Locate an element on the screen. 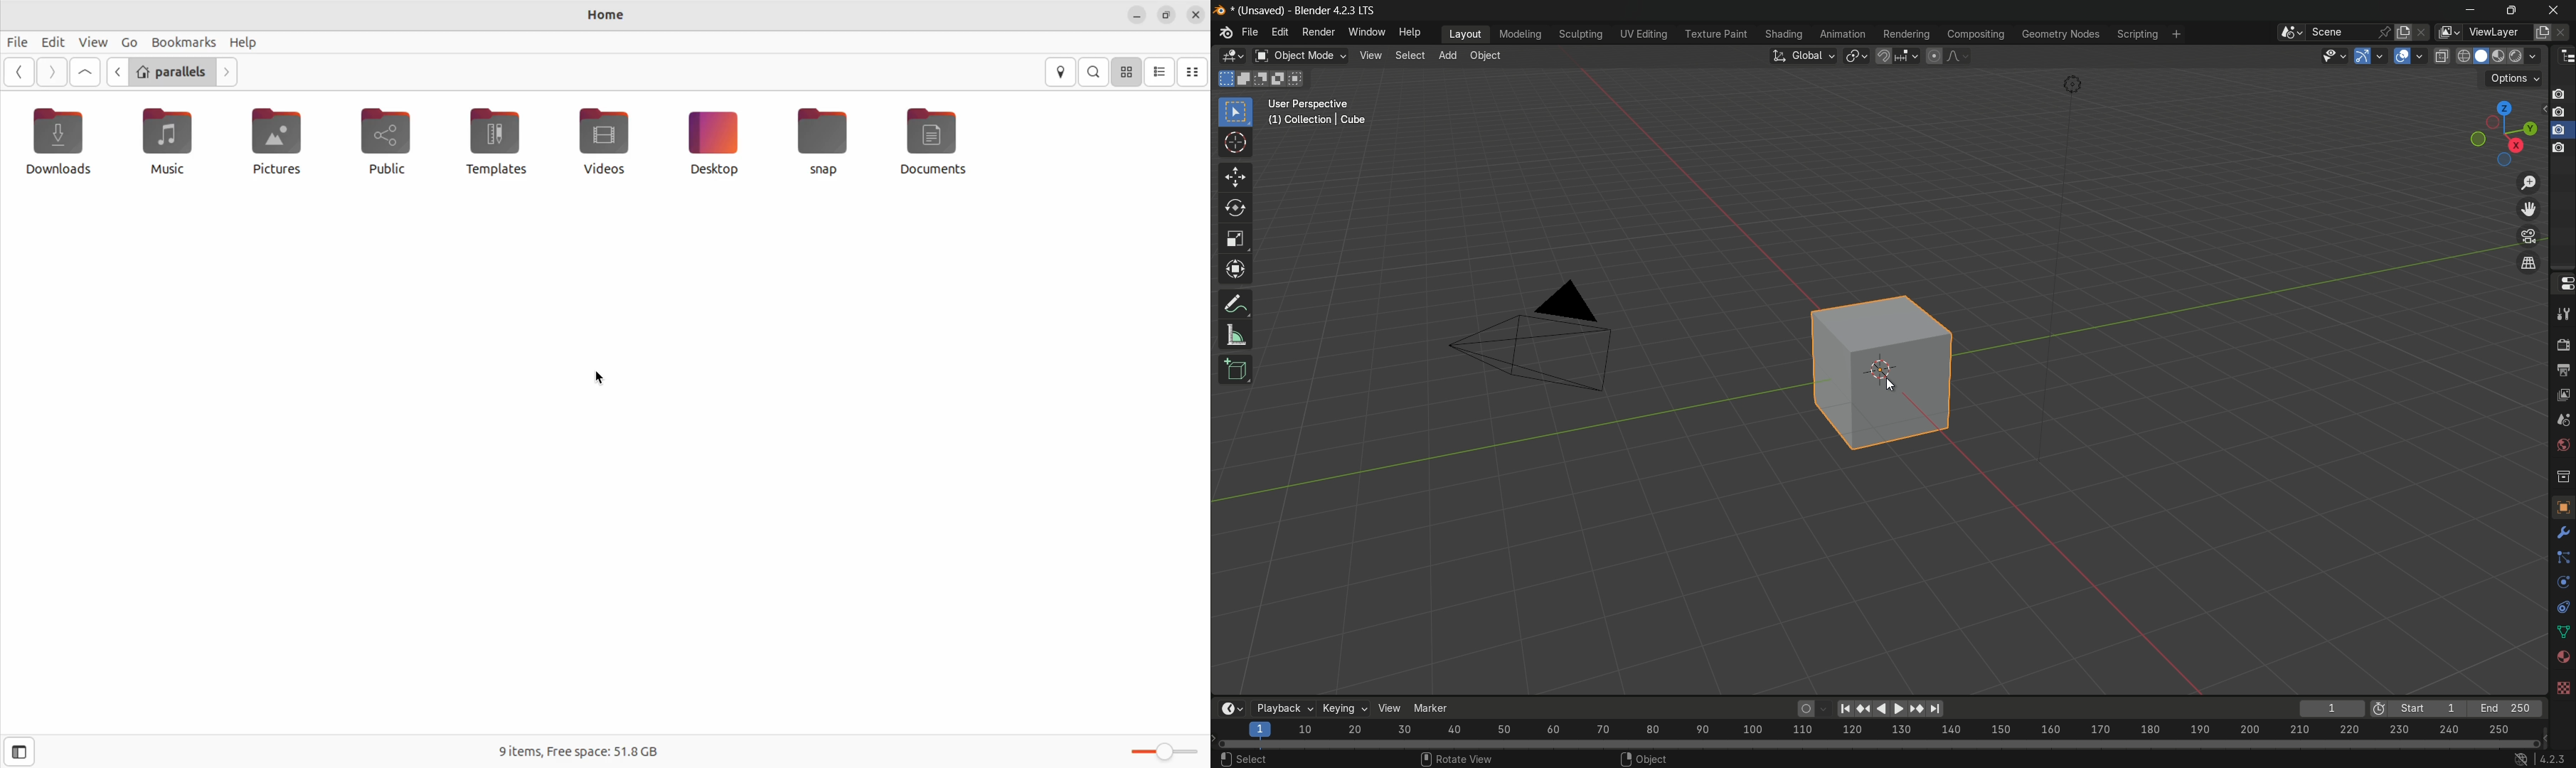  Go next is located at coordinates (228, 71).